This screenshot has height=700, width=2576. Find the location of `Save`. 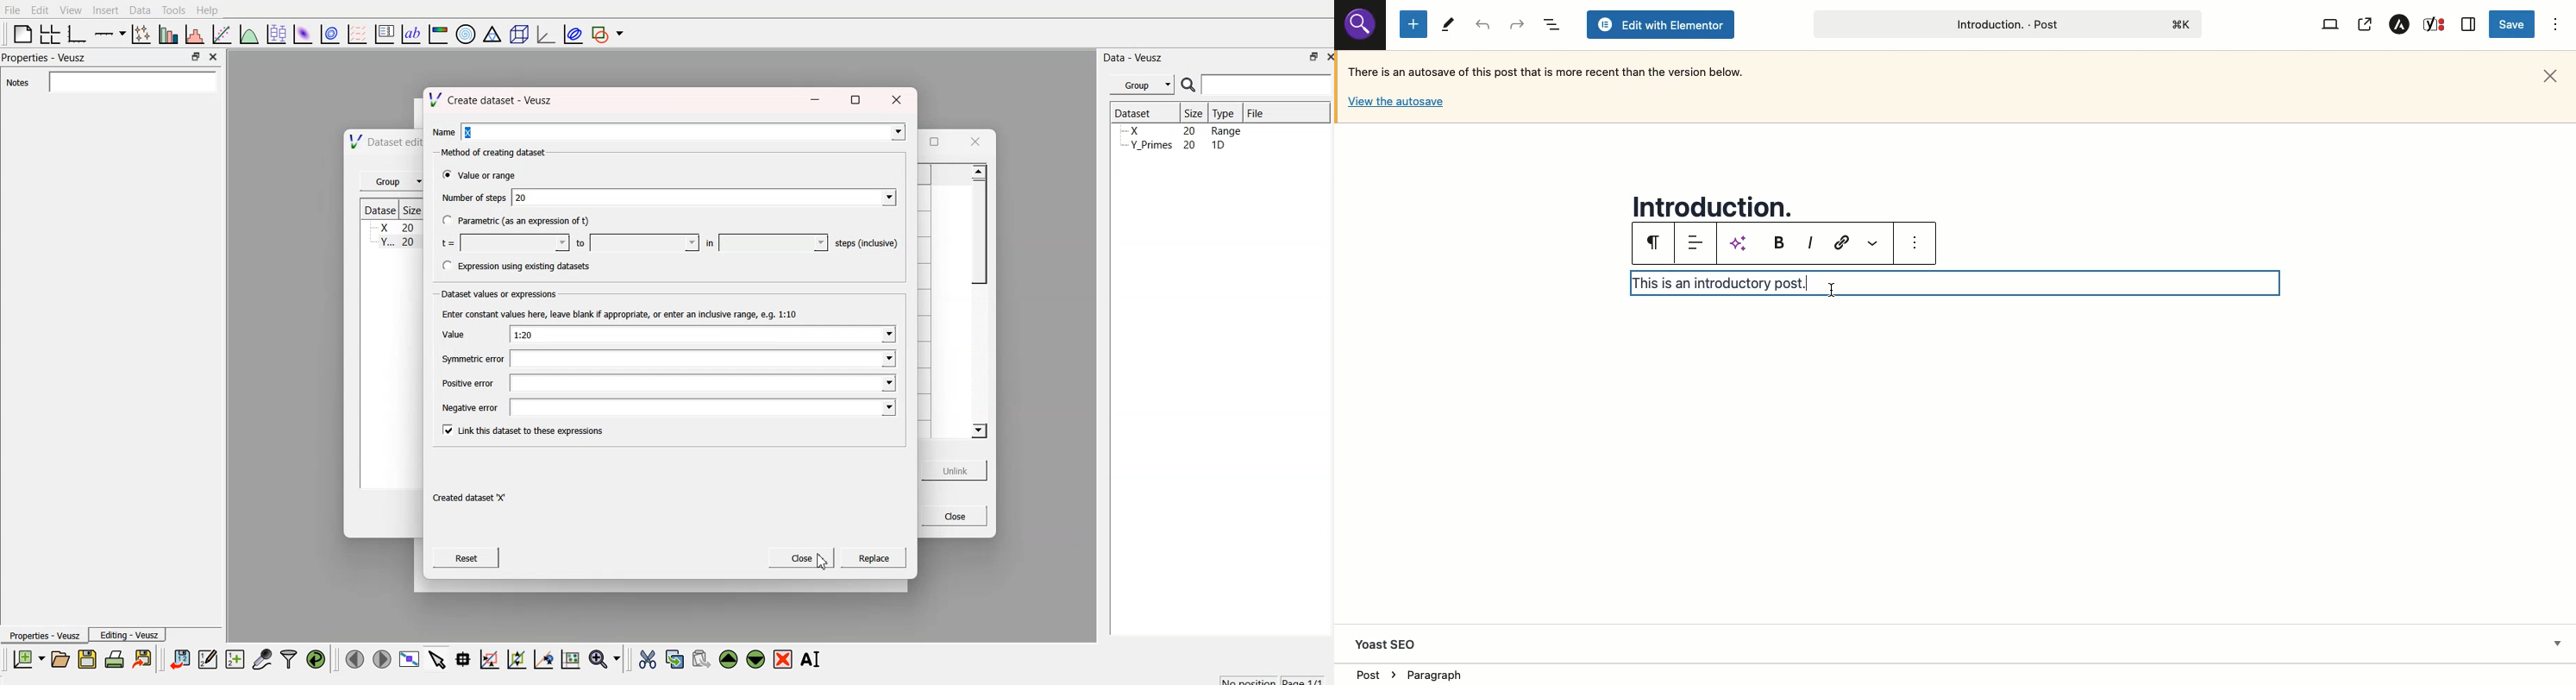

Save is located at coordinates (2514, 24).